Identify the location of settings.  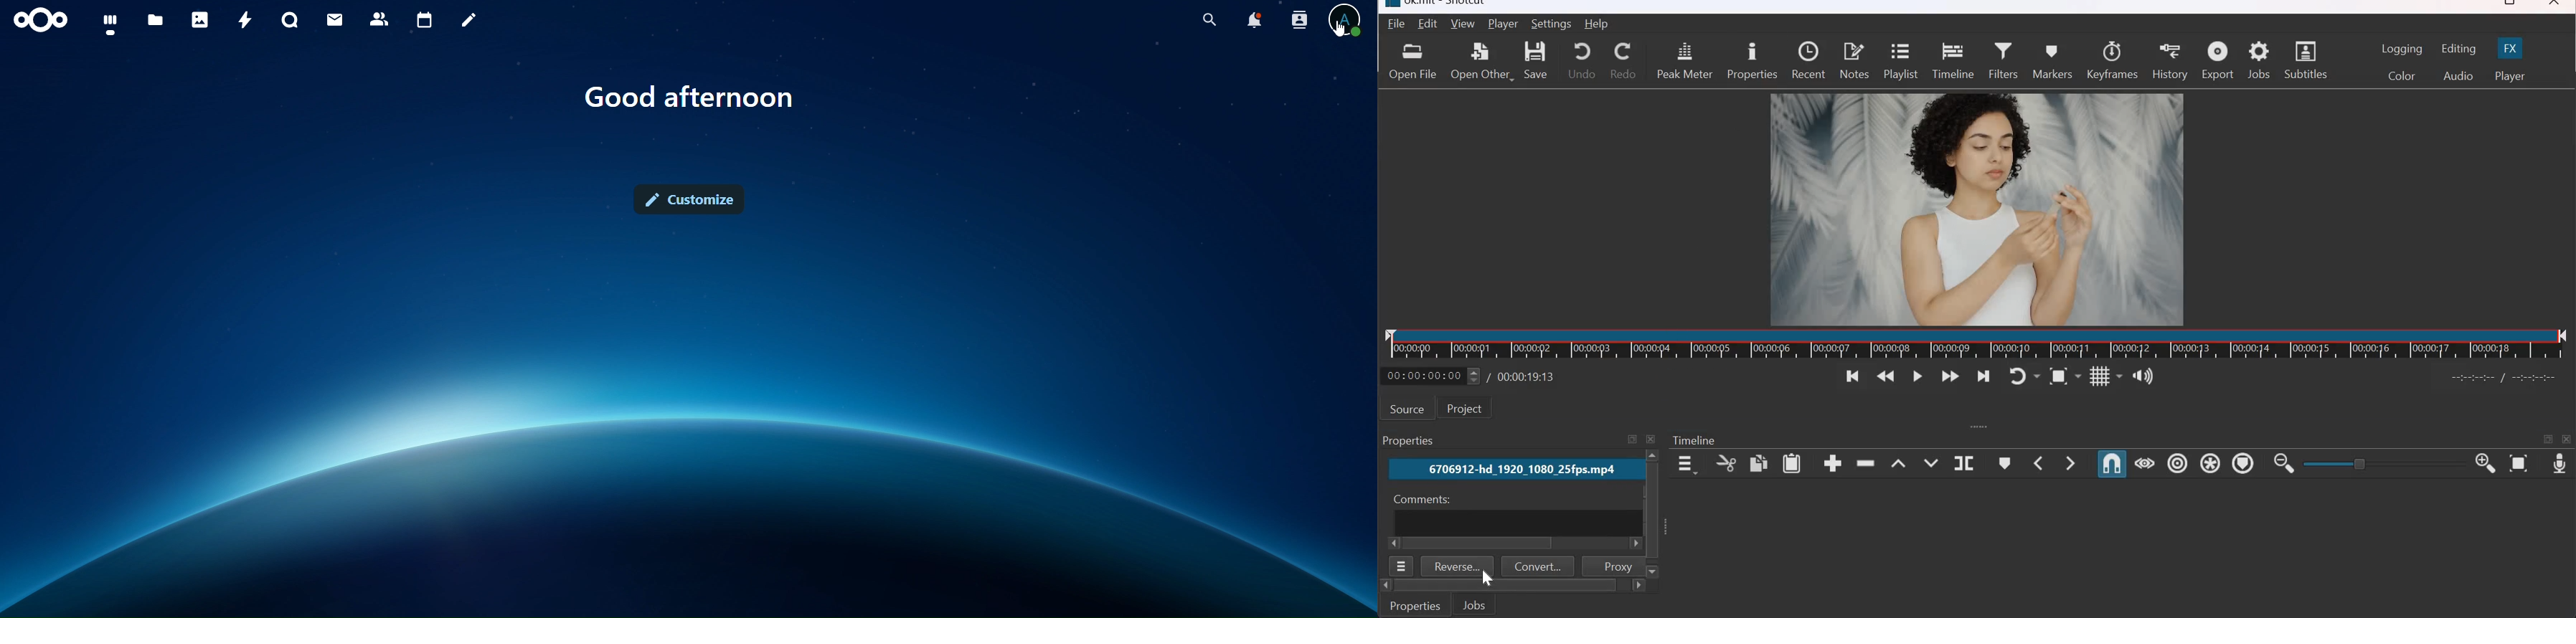
(1553, 24).